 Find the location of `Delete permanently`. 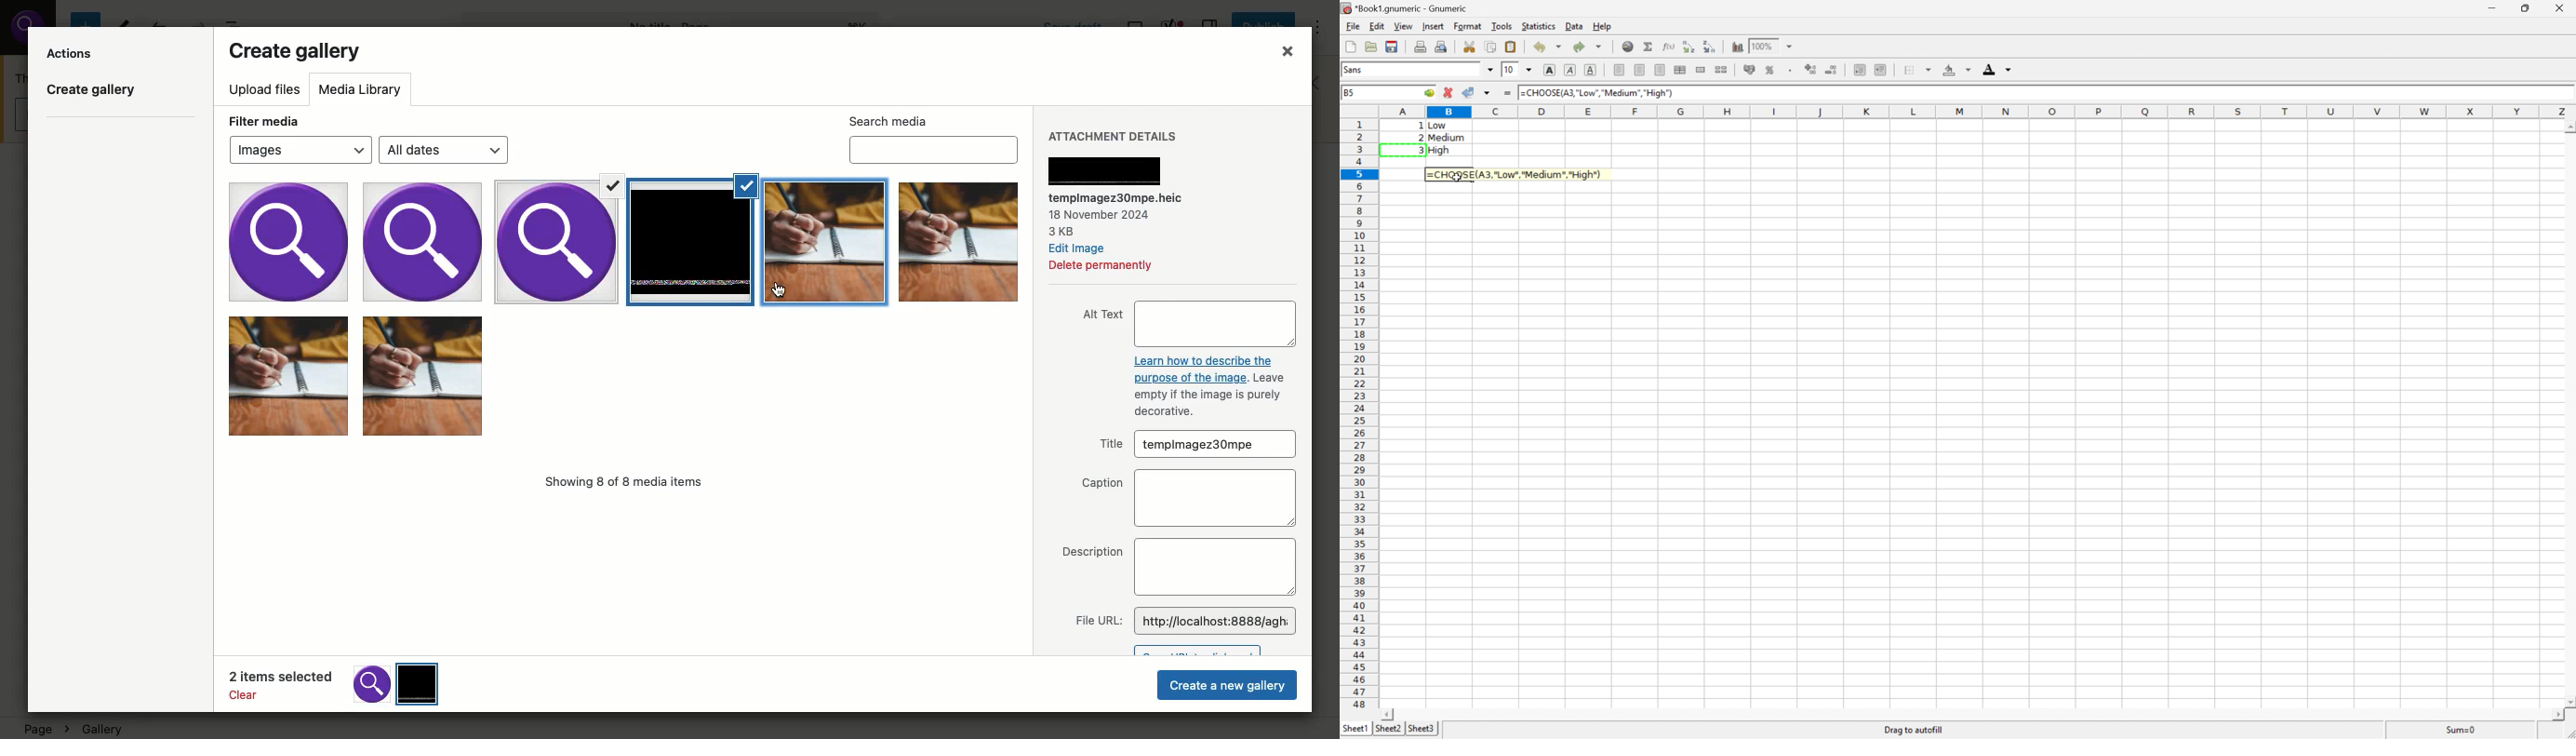

Delete permanently is located at coordinates (1107, 266).